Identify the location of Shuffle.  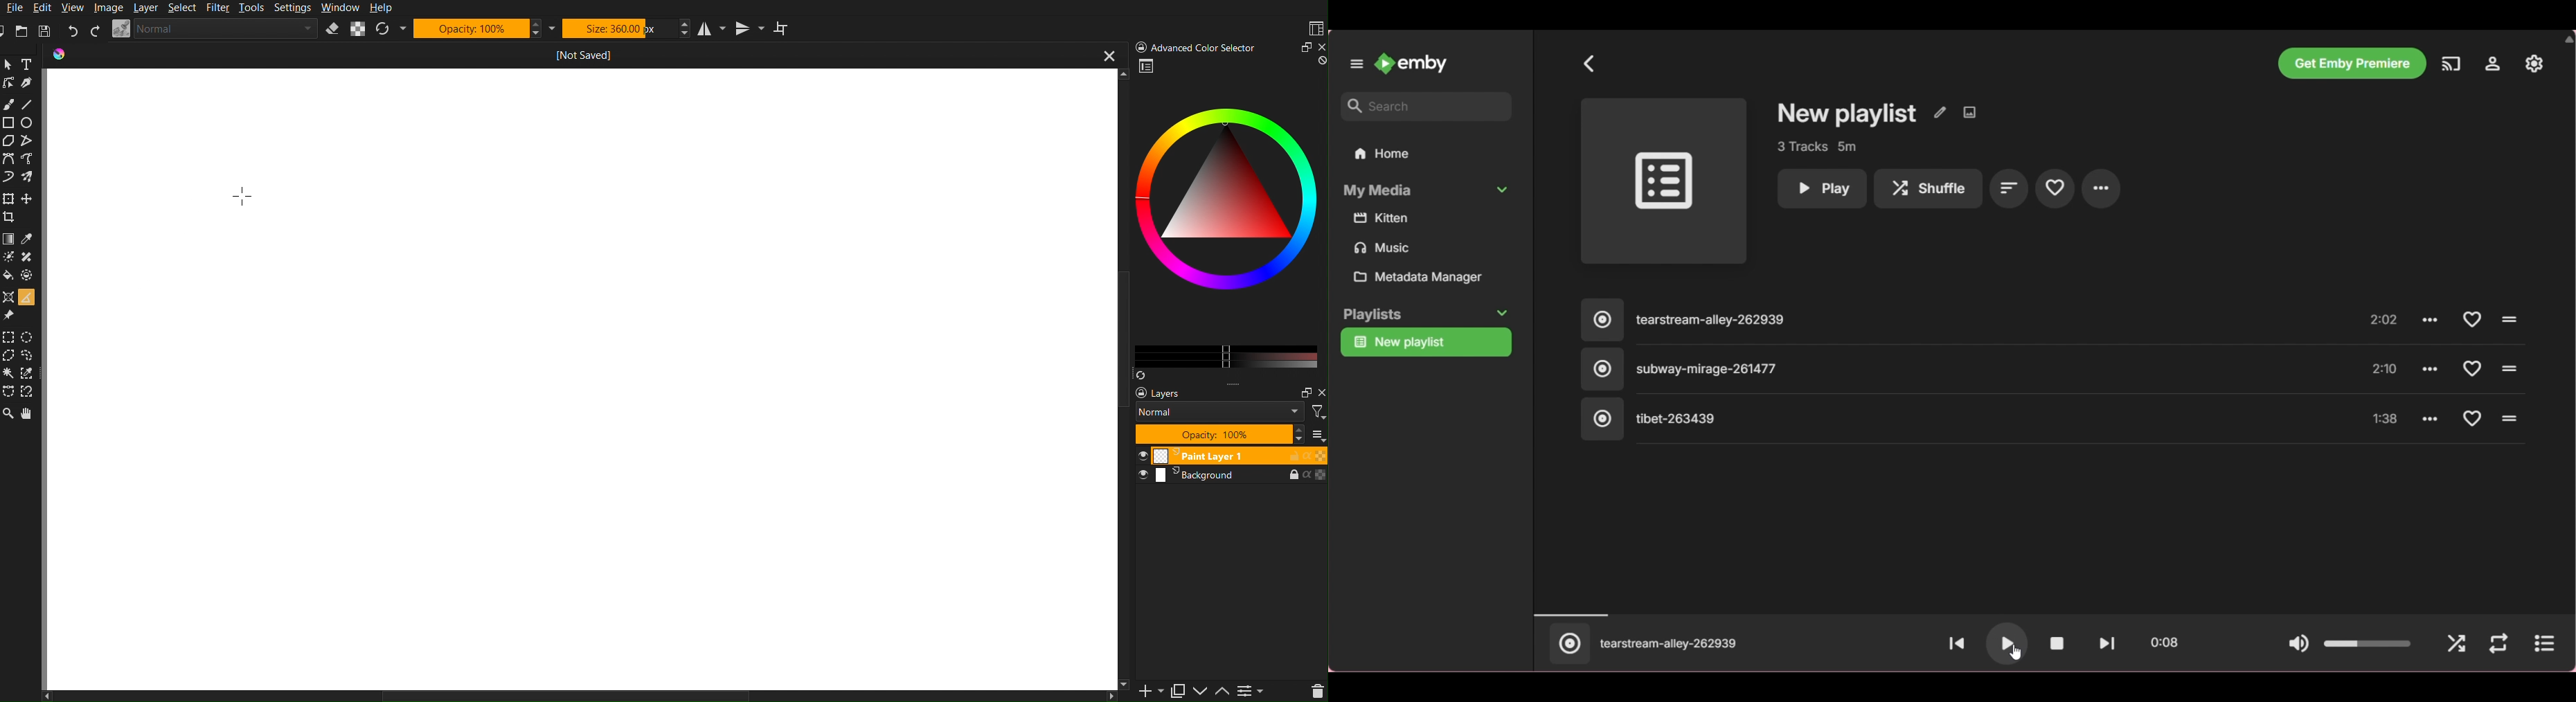
(2457, 645).